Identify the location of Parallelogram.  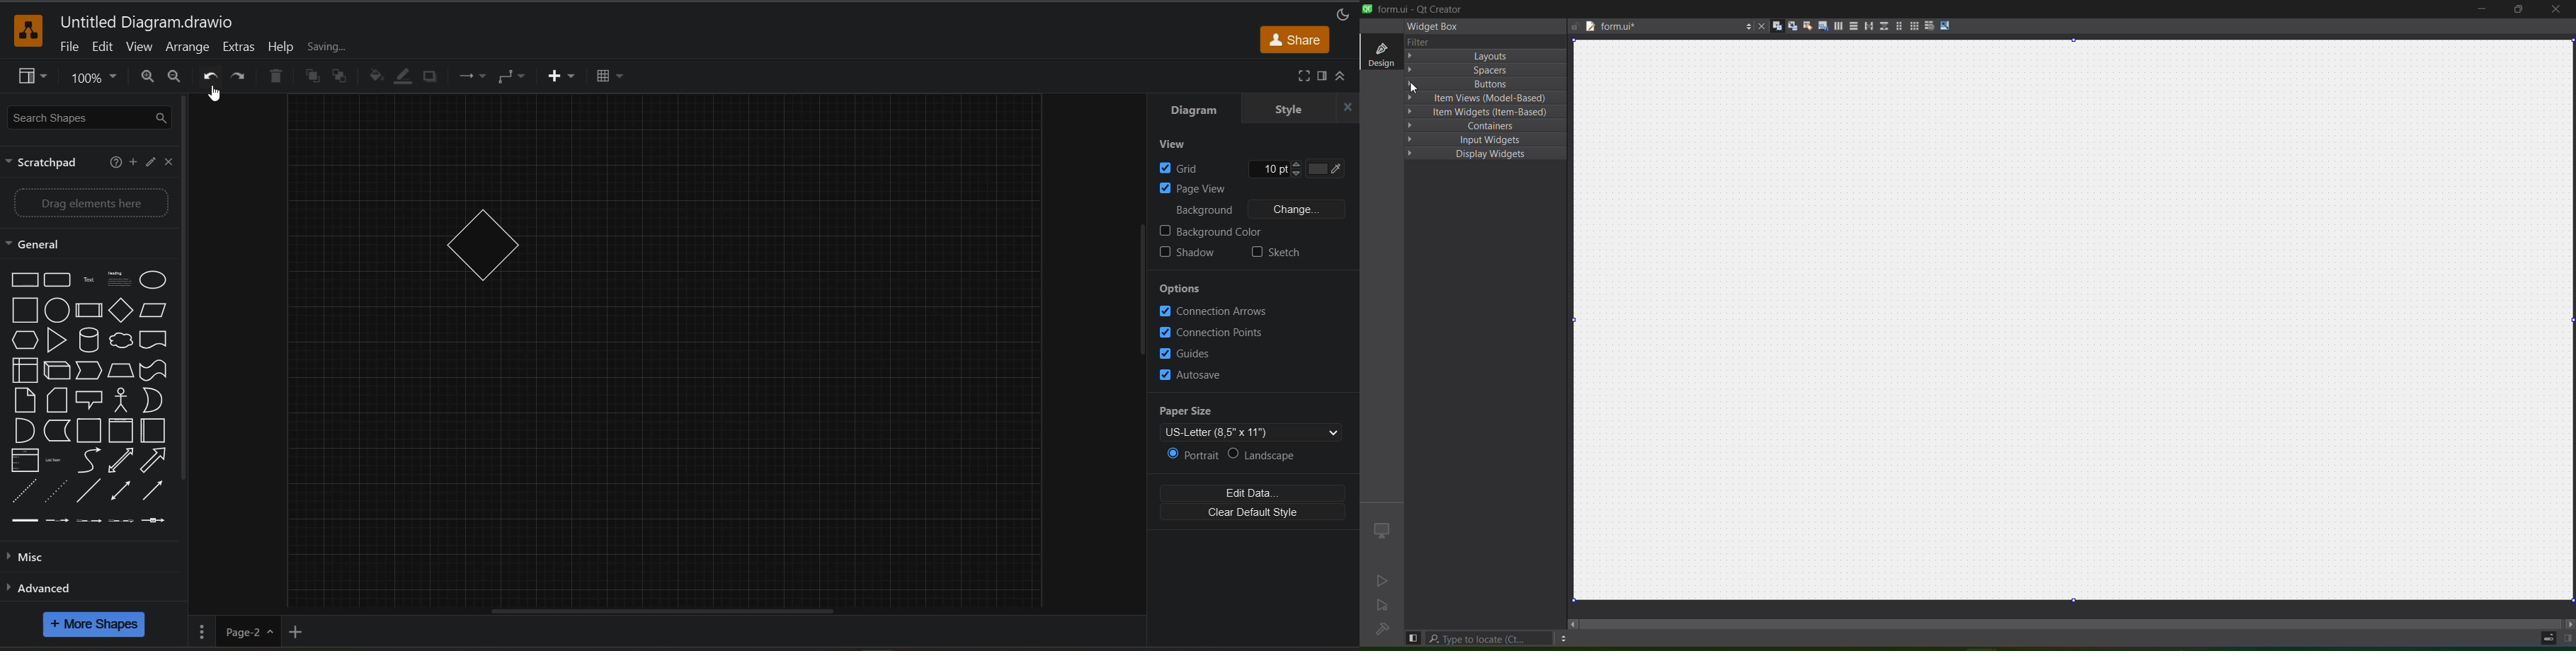
(154, 309).